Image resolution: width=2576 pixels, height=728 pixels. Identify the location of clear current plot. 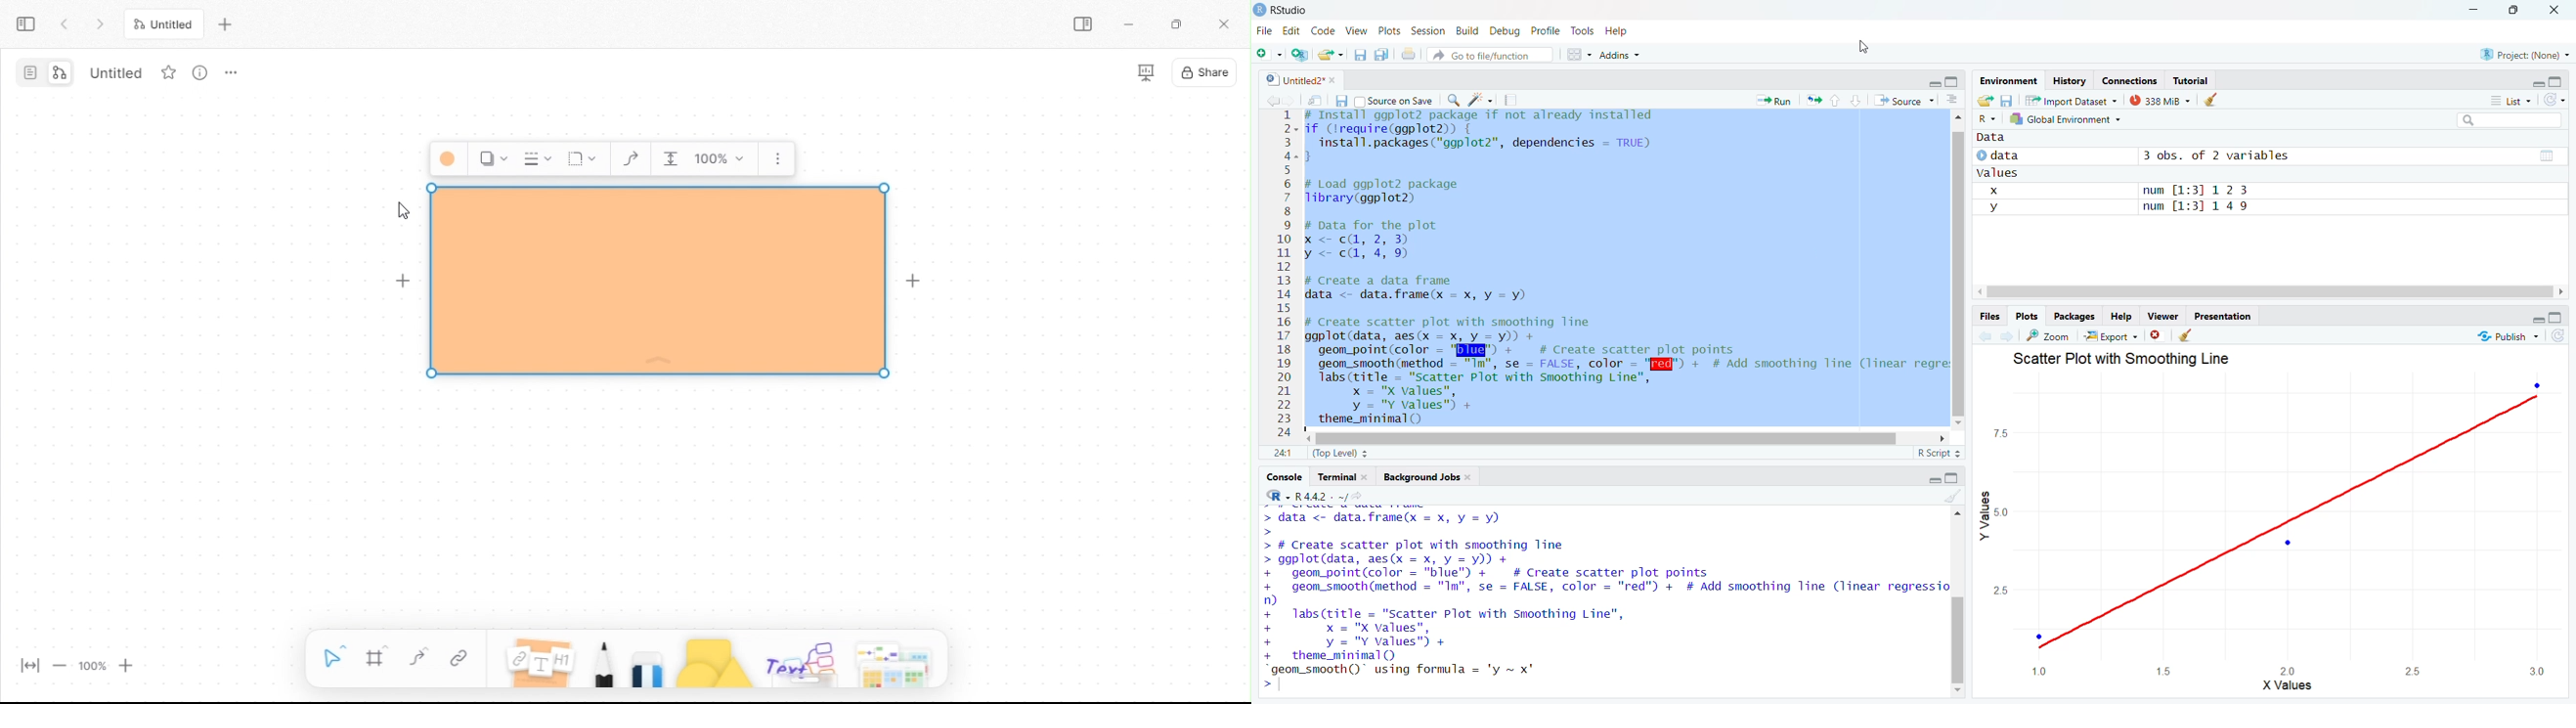
(2159, 335).